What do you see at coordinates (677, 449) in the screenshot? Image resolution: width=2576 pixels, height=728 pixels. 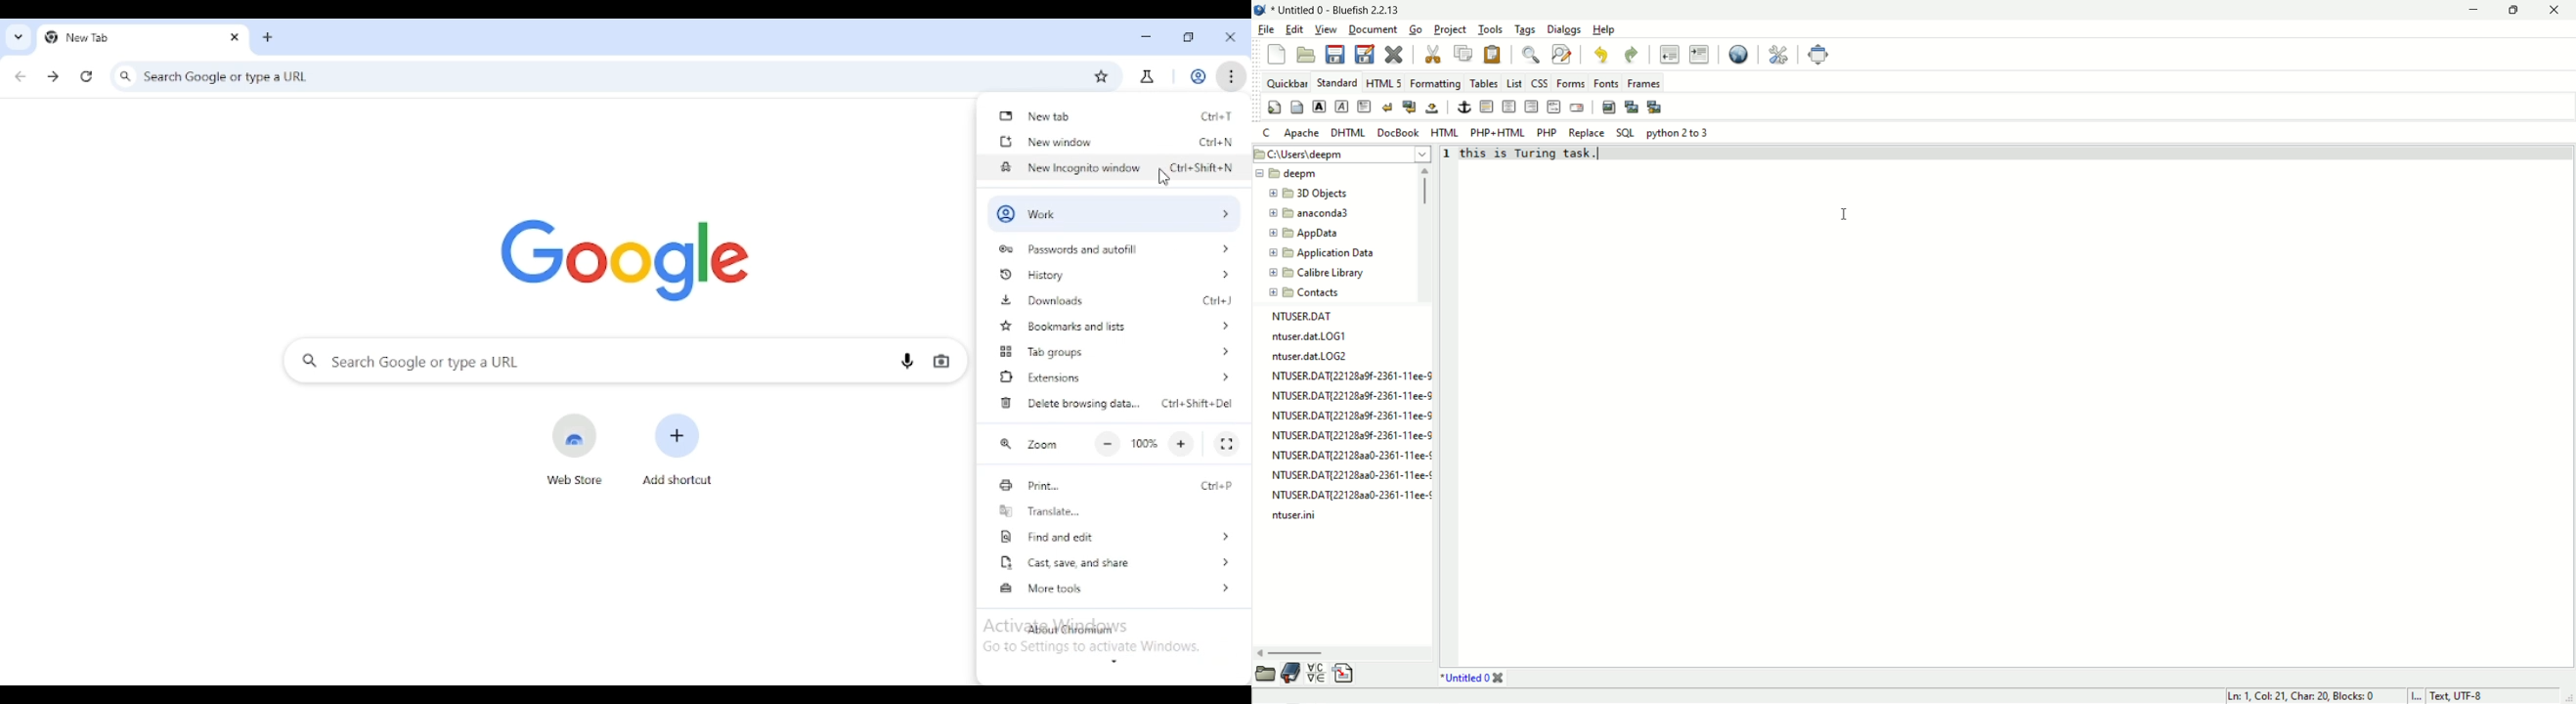 I see `add shortcut` at bounding box center [677, 449].